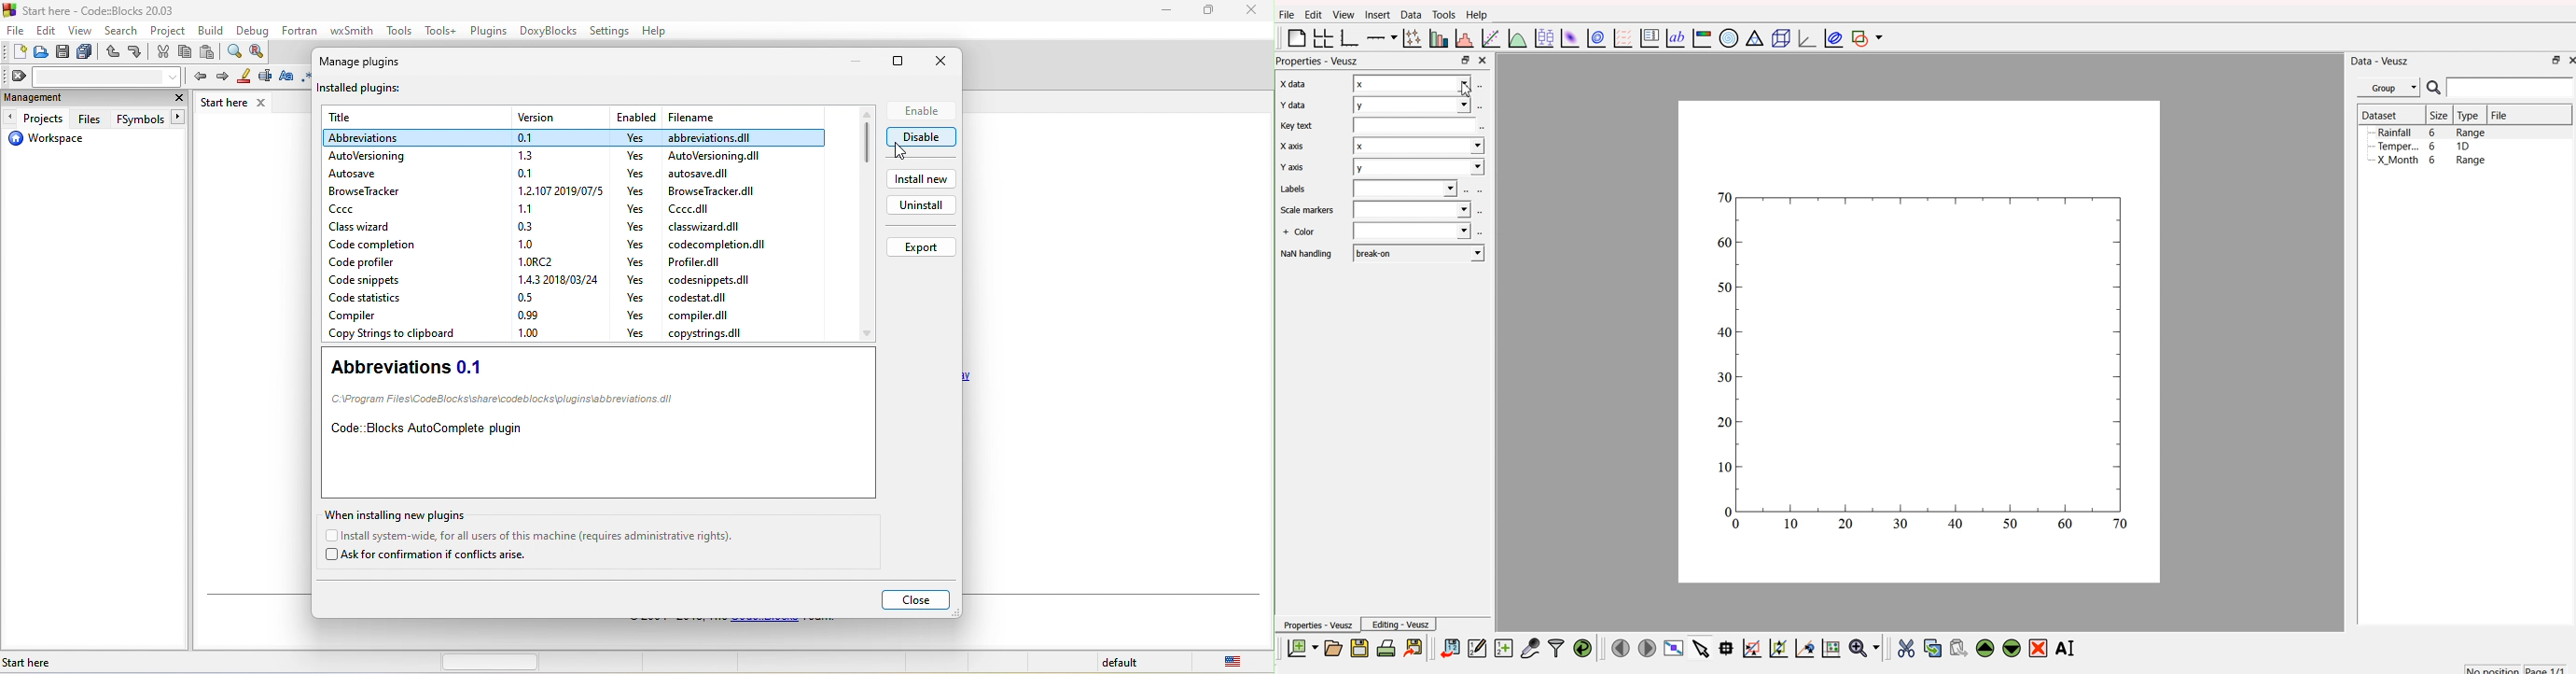 Image resolution: width=2576 pixels, height=700 pixels. I want to click on plot key, so click(1649, 39).